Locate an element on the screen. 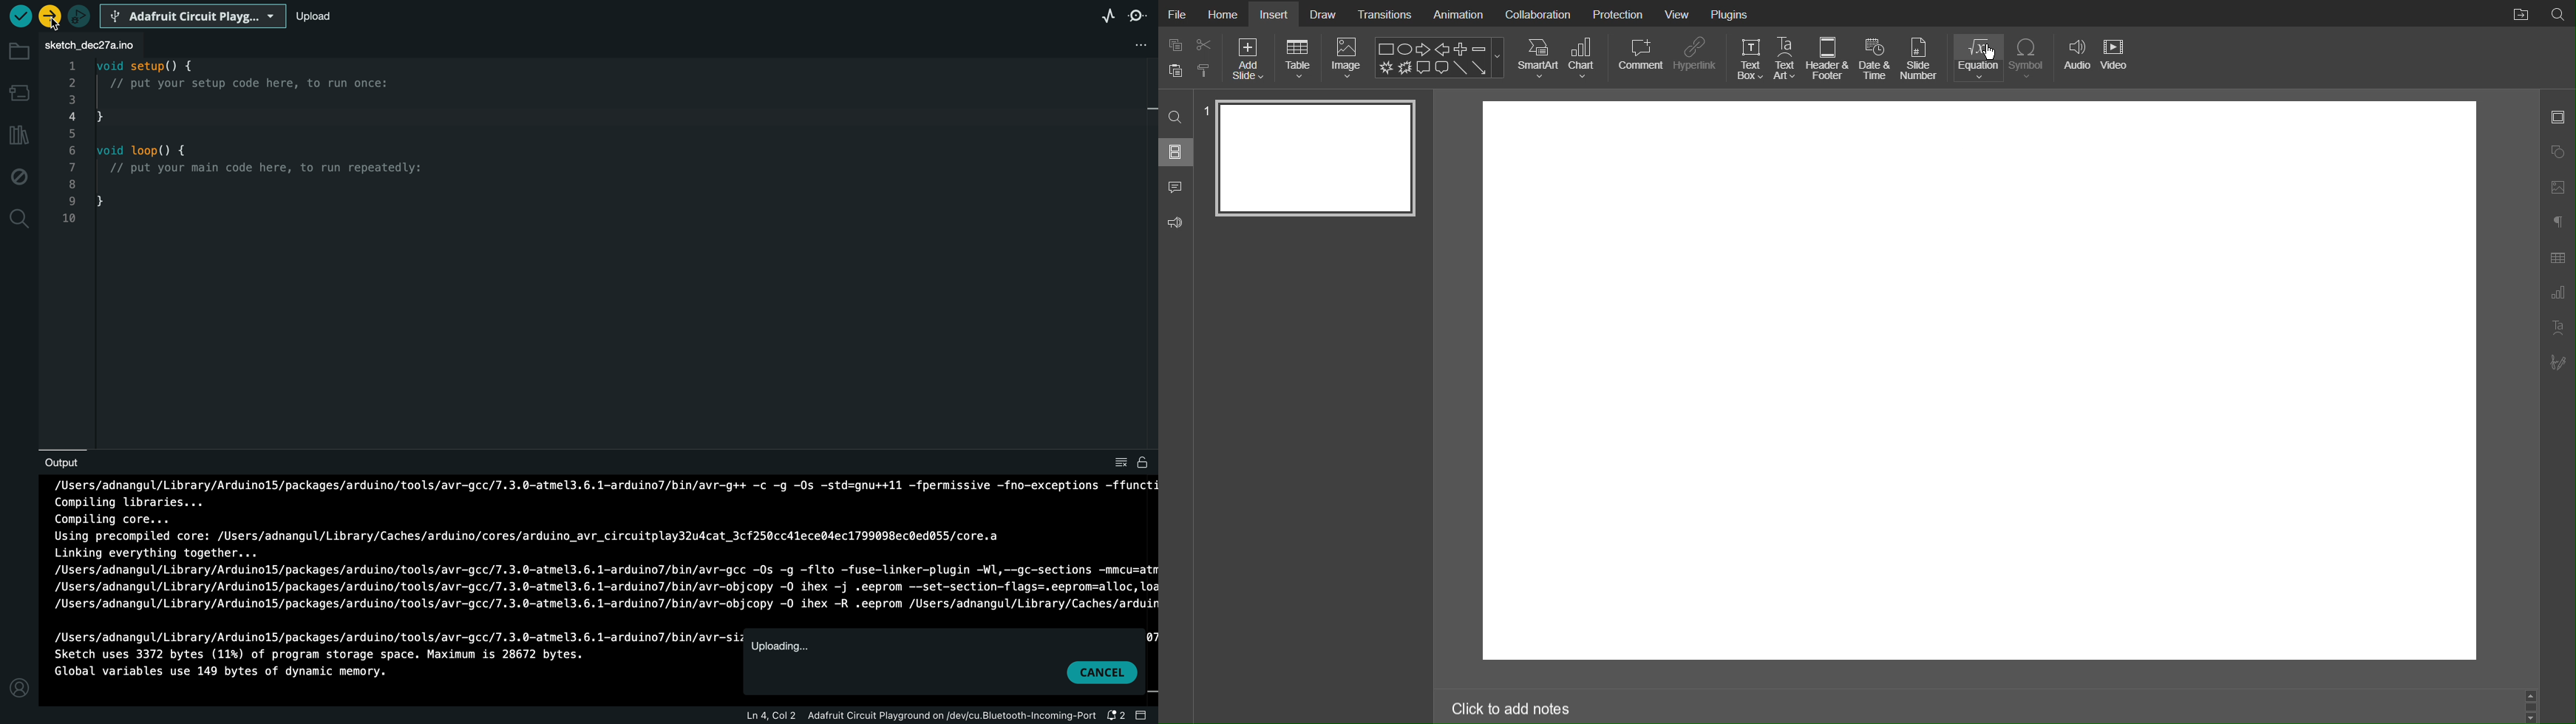 This screenshot has height=728, width=2576. Text Art is located at coordinates (1786, 58).